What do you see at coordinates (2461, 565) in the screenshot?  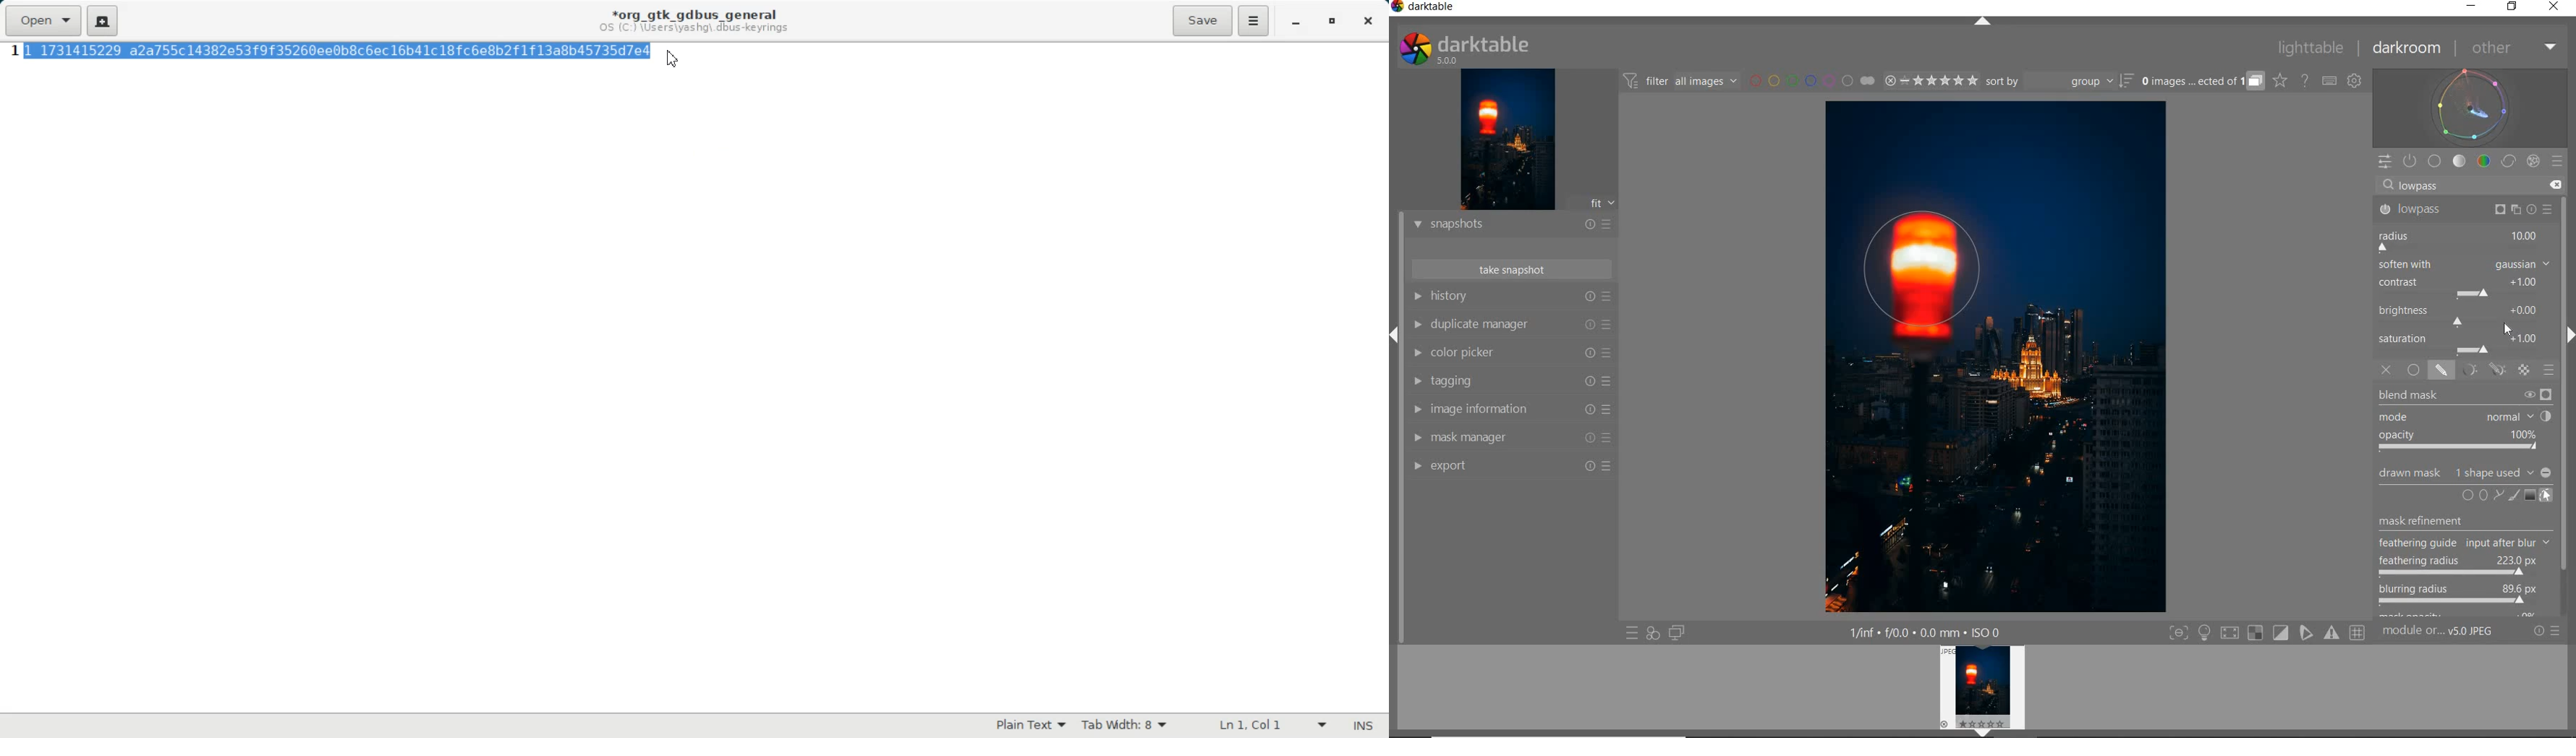 I see `FEATHERING RADIUS ADJUSTED` at bounding box center [2461, 565].